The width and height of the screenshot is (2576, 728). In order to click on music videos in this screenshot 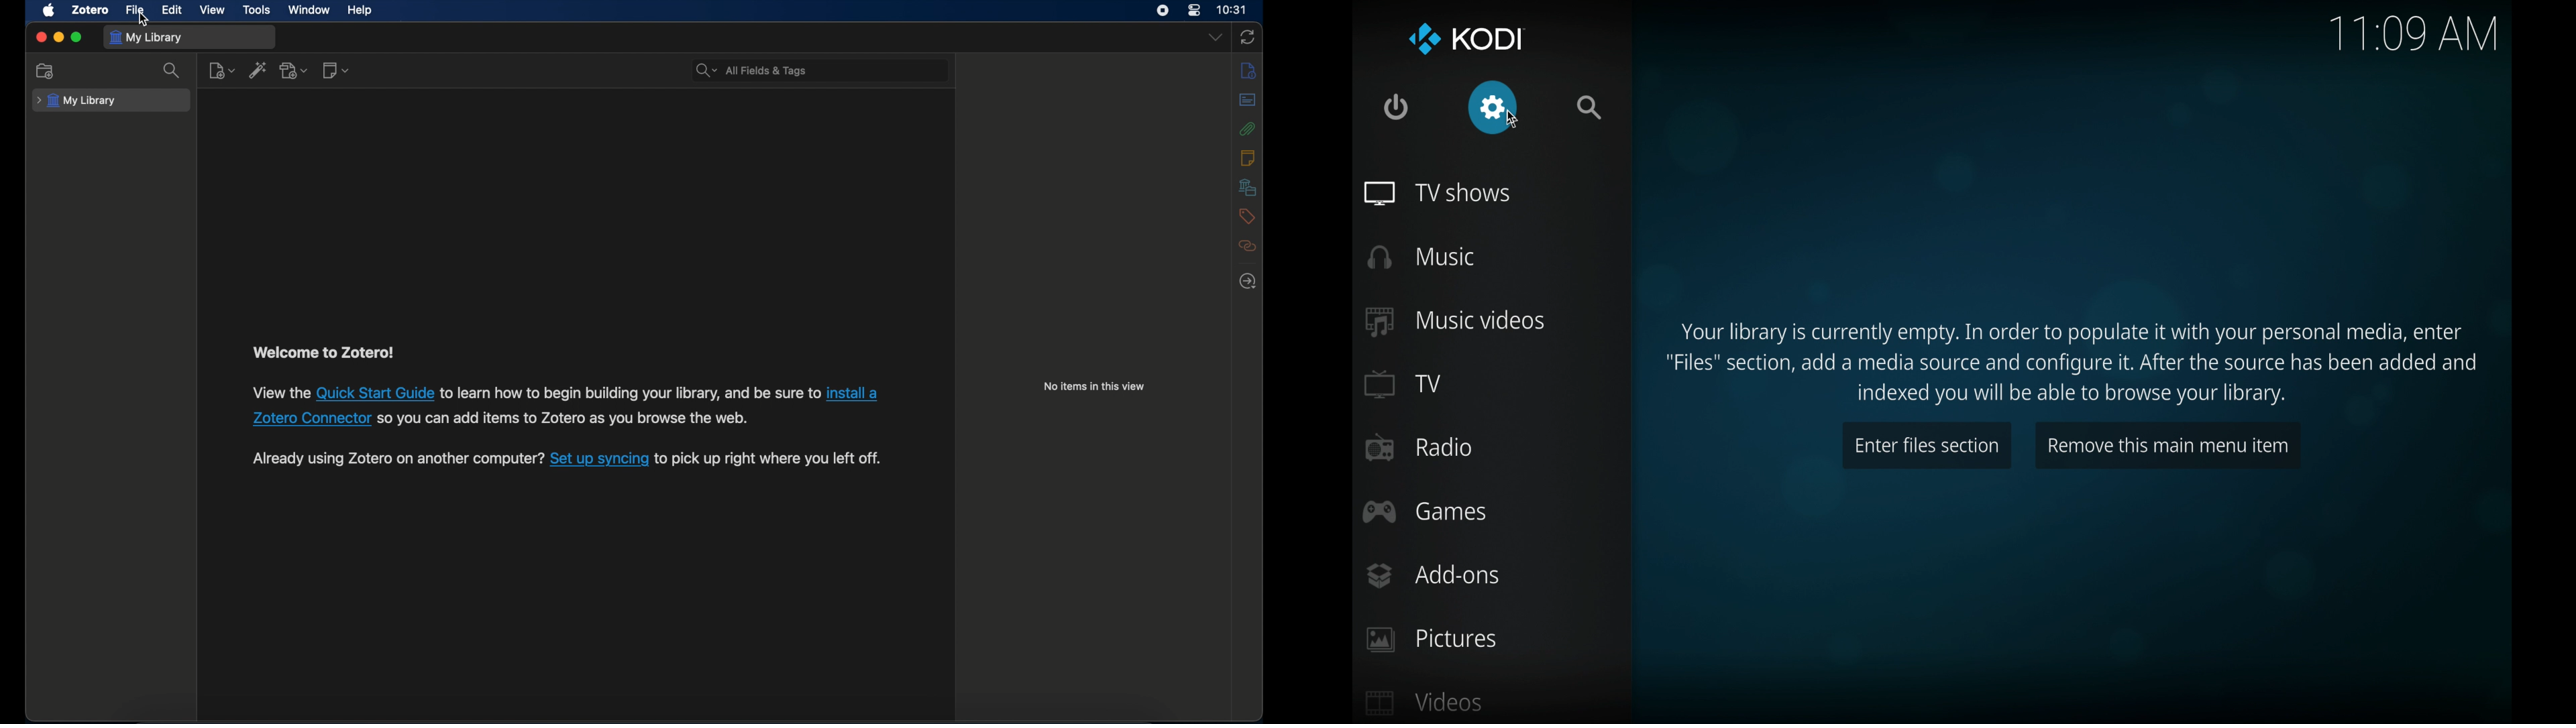, I will do `click(1456, 321)`.